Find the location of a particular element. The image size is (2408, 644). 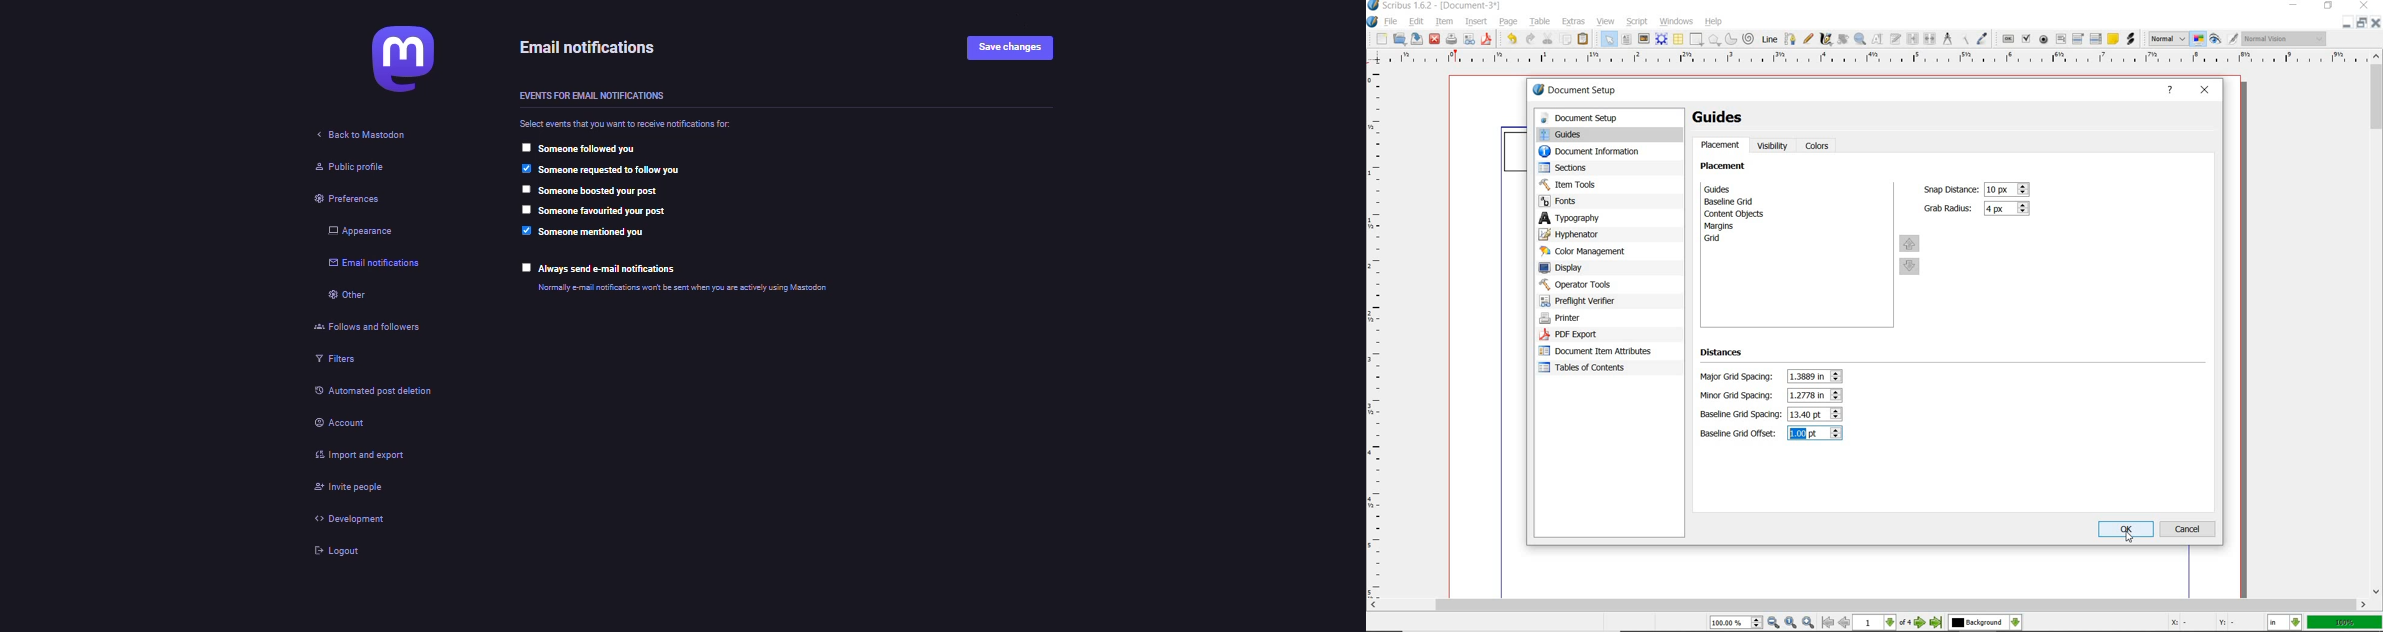

insert is located at coordinates (1476, 21).